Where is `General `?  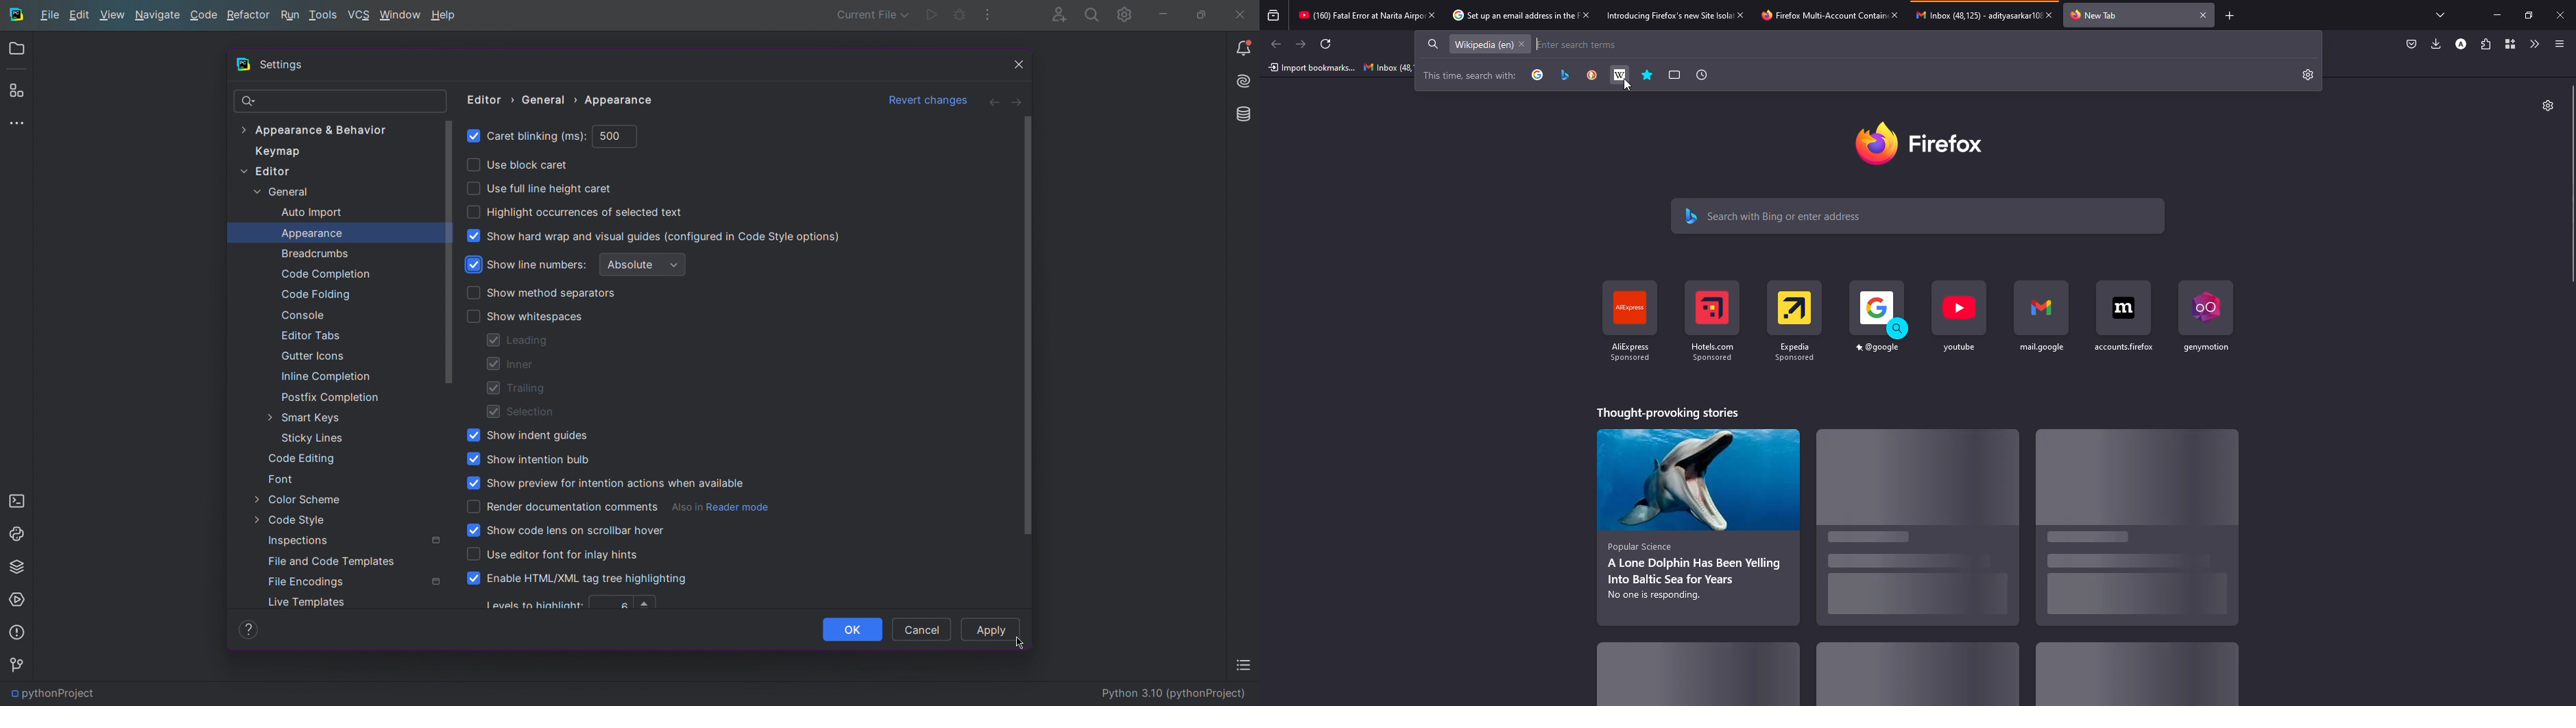
General  is located at coordinates (549, 100).